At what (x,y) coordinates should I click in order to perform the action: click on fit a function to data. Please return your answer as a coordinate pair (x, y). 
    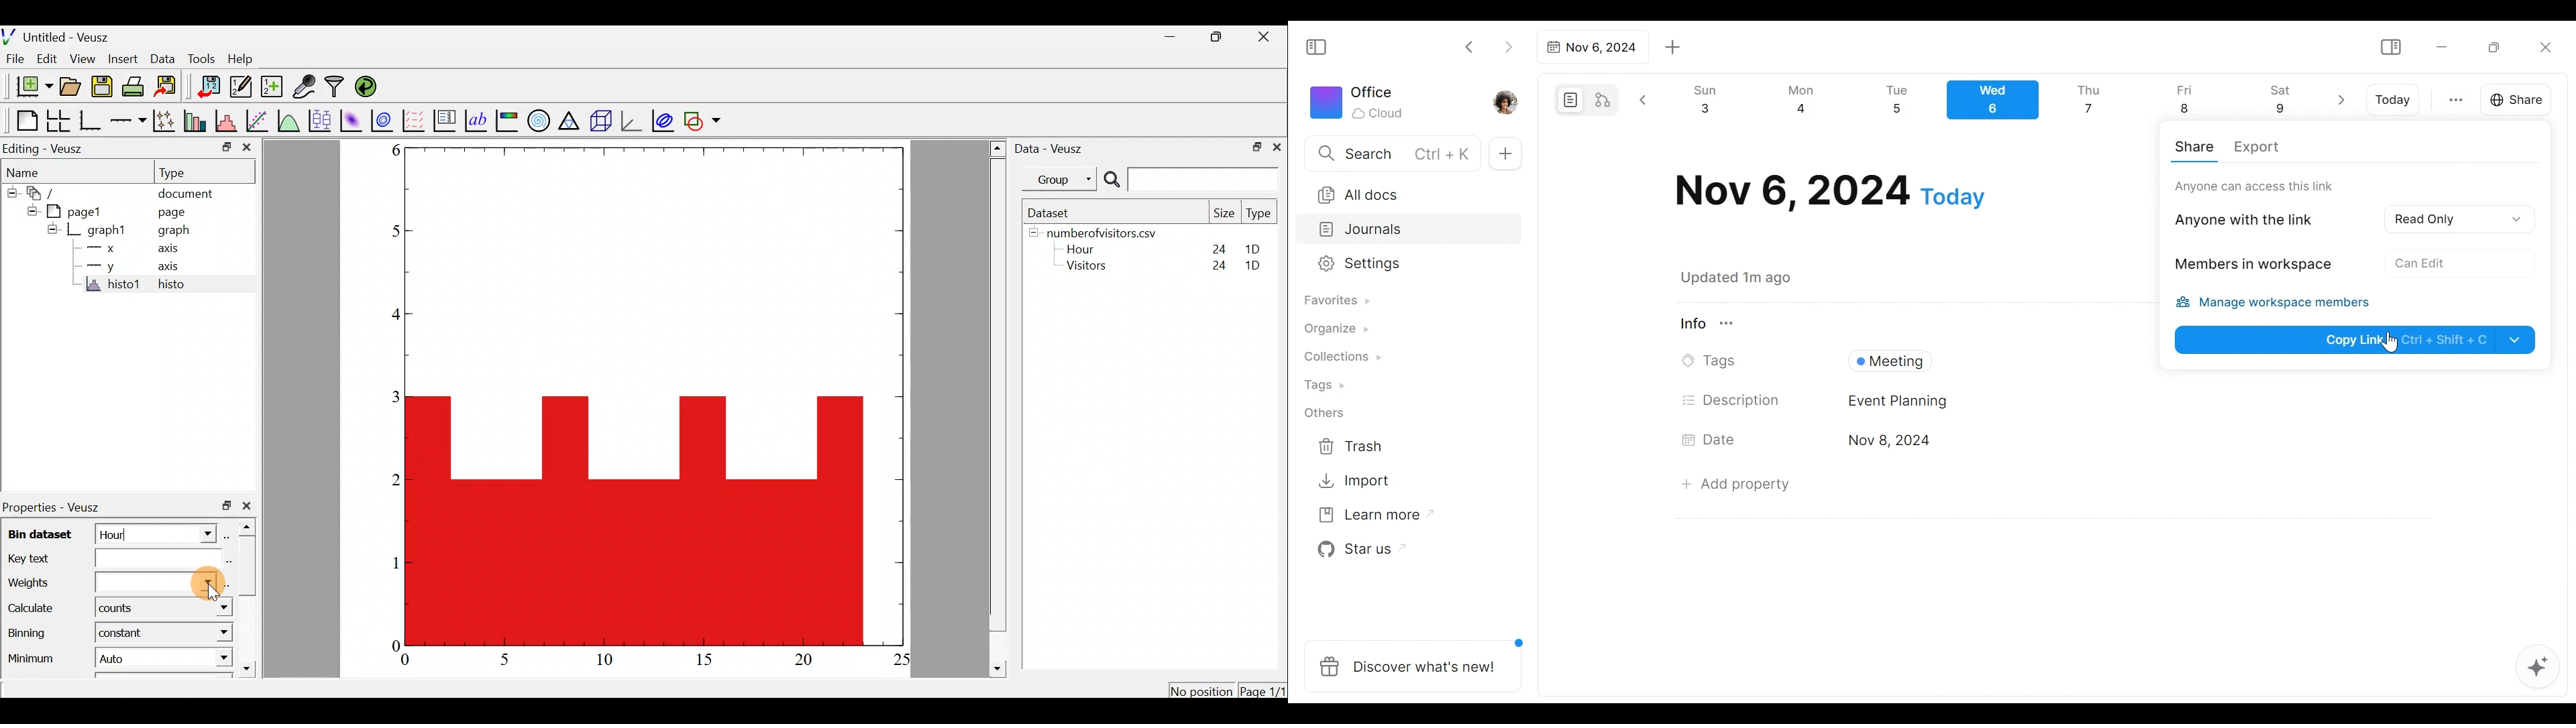
    Looking at the image, I should click on (260, 121).